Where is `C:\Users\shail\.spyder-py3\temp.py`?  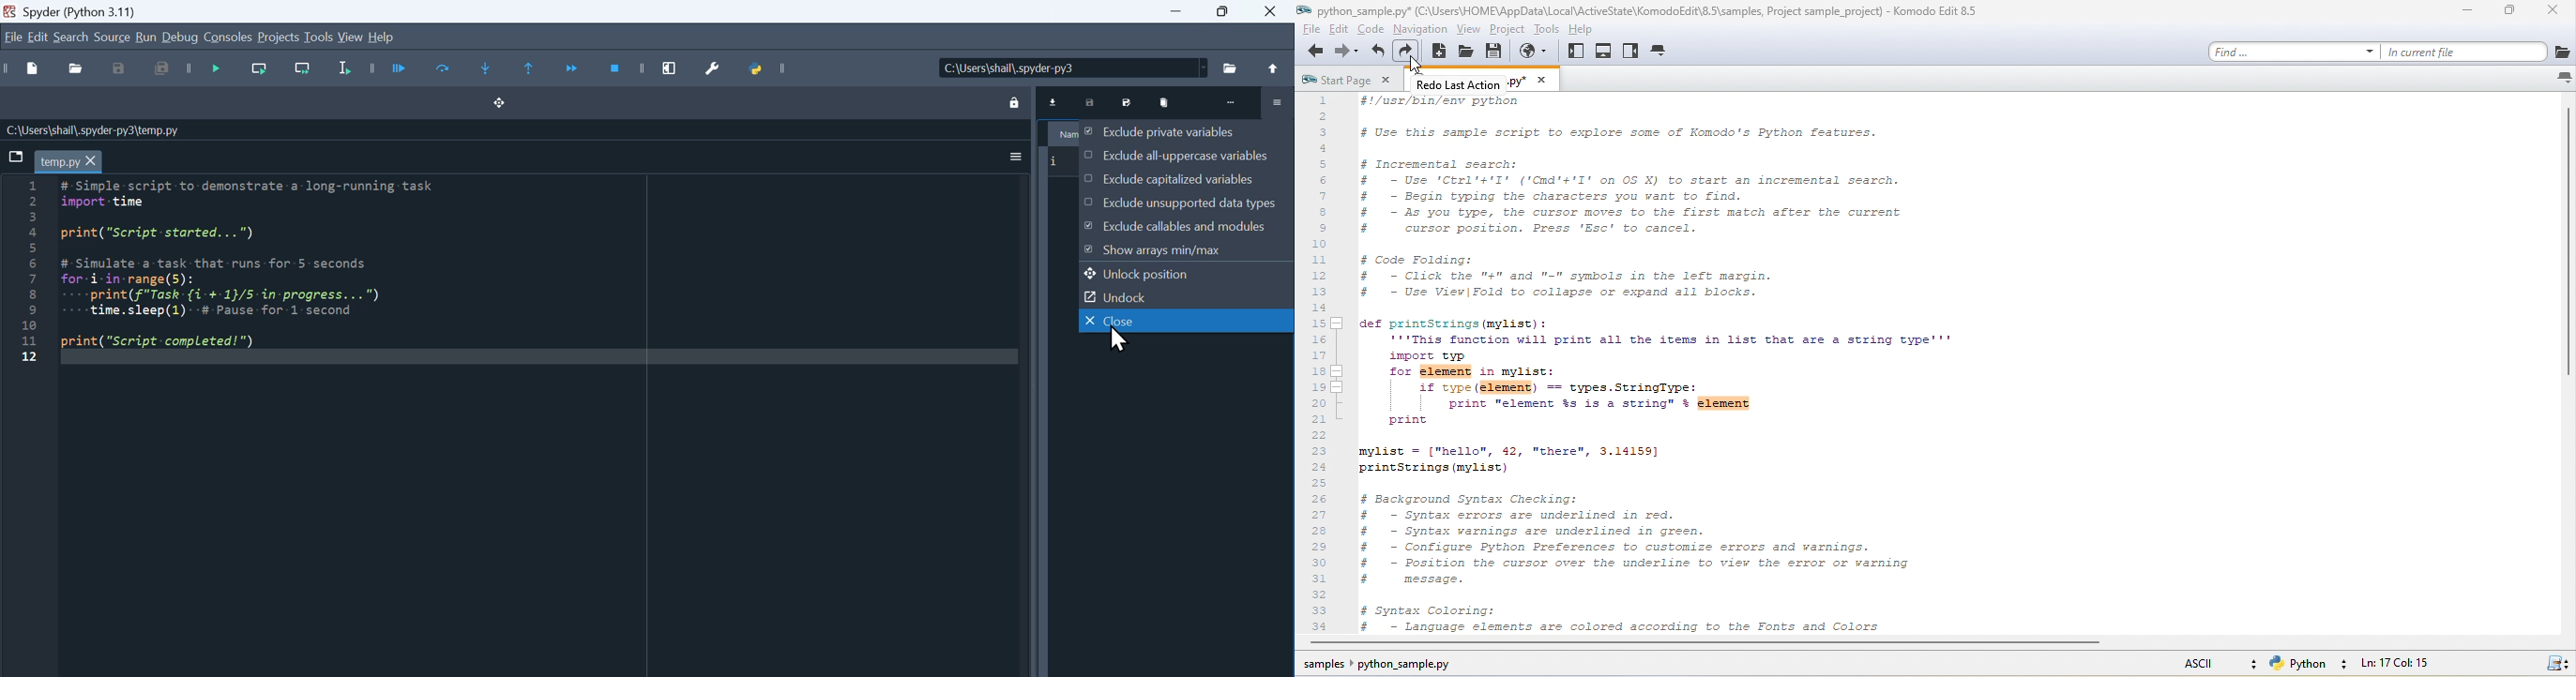
C:\Users\shail\.spyder-py3\temp.py is located at coordinates (94, 131).